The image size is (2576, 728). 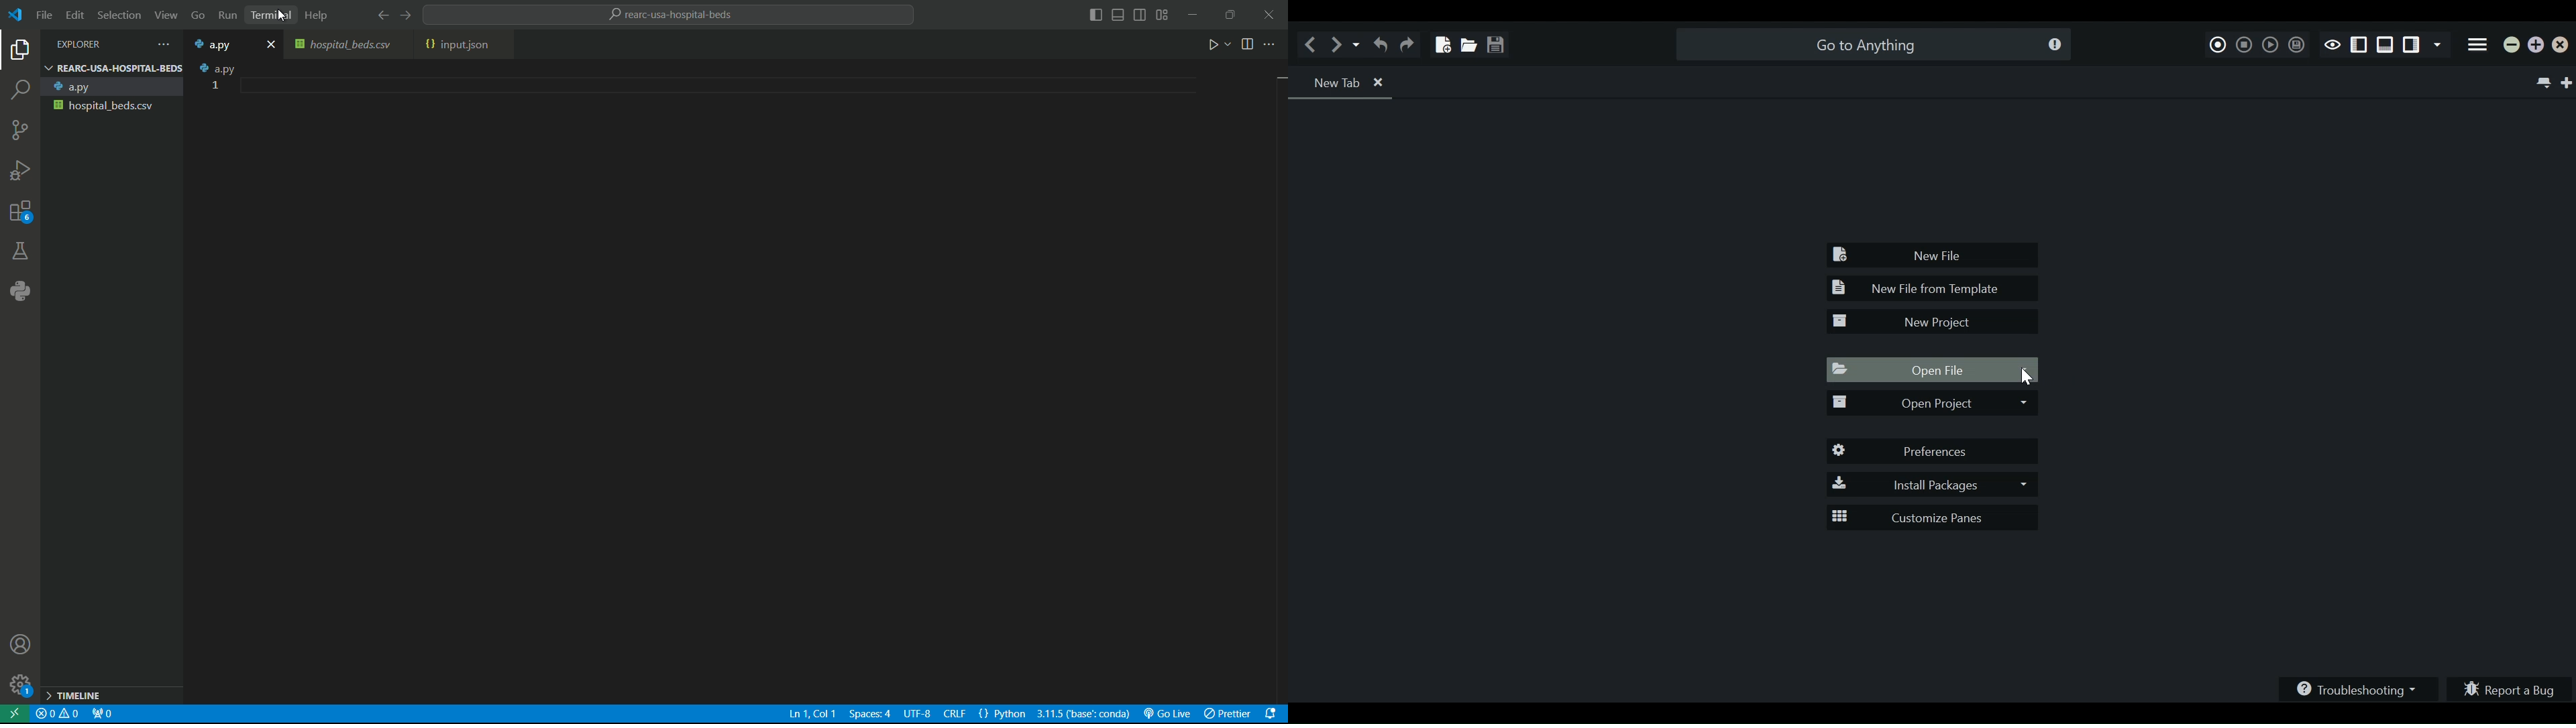 What do you see at coordinates (808, 715) in the screenshot?
I see `line and column` at bounding box center [808, 715].